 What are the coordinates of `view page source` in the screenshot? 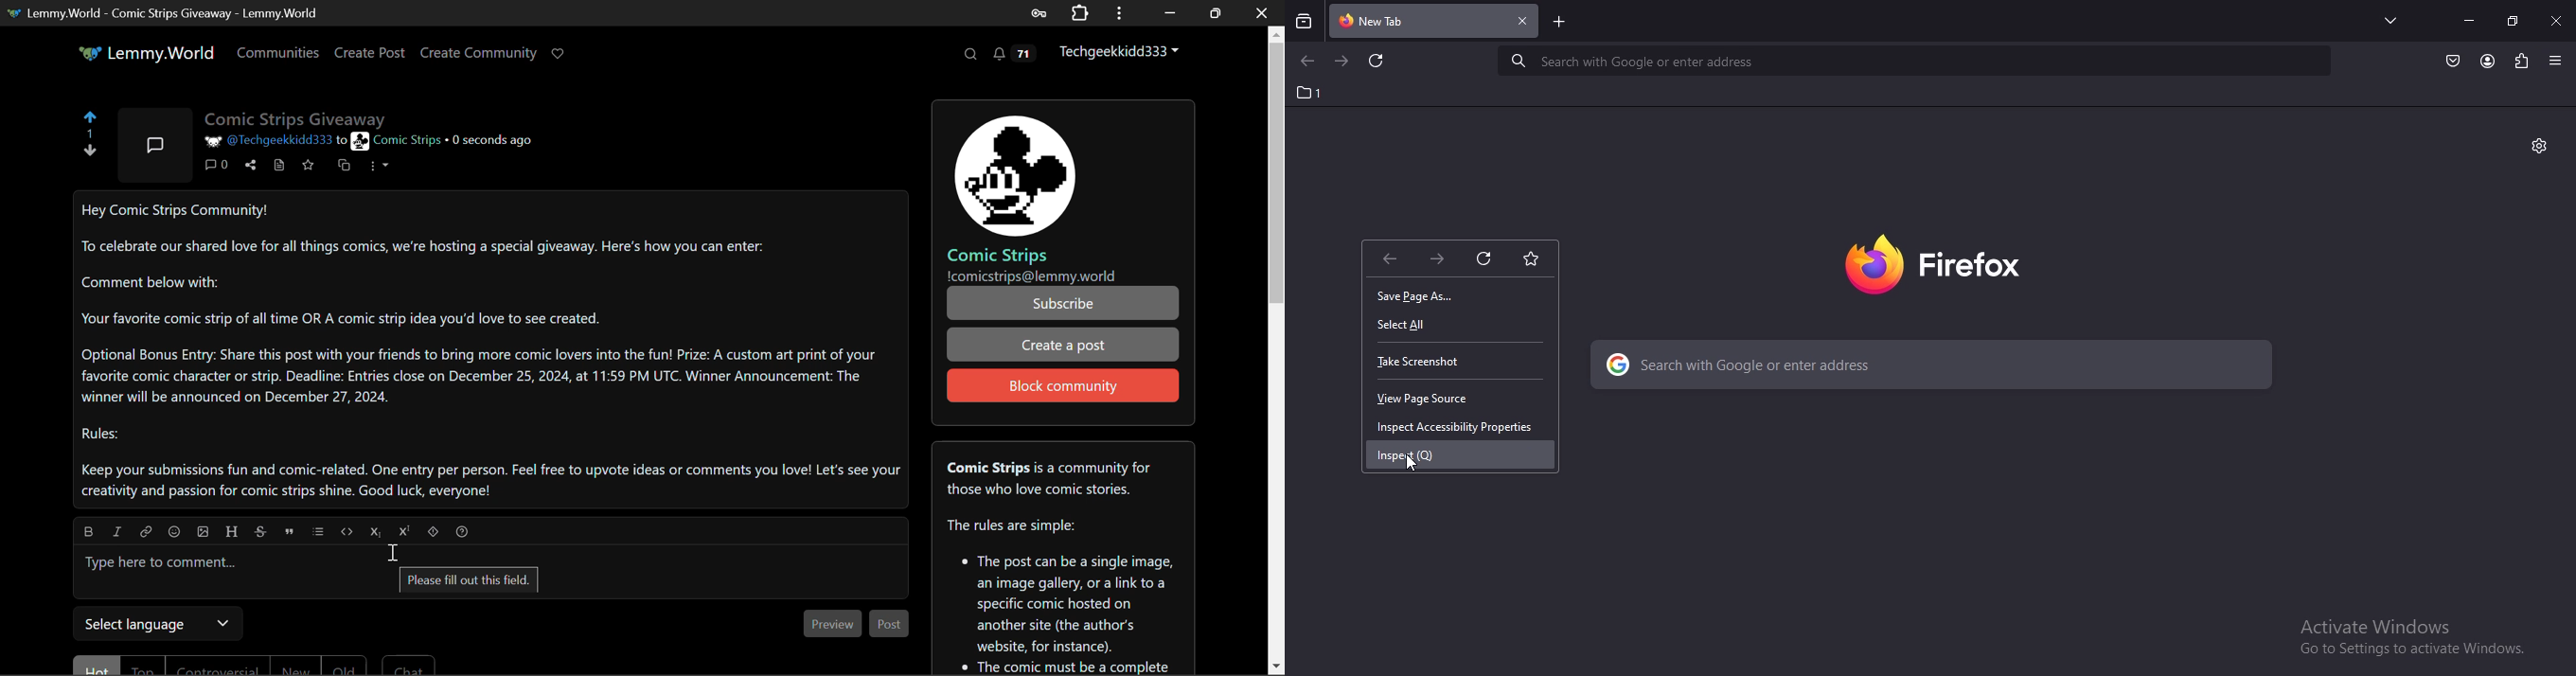 It's located at (1427, 398).